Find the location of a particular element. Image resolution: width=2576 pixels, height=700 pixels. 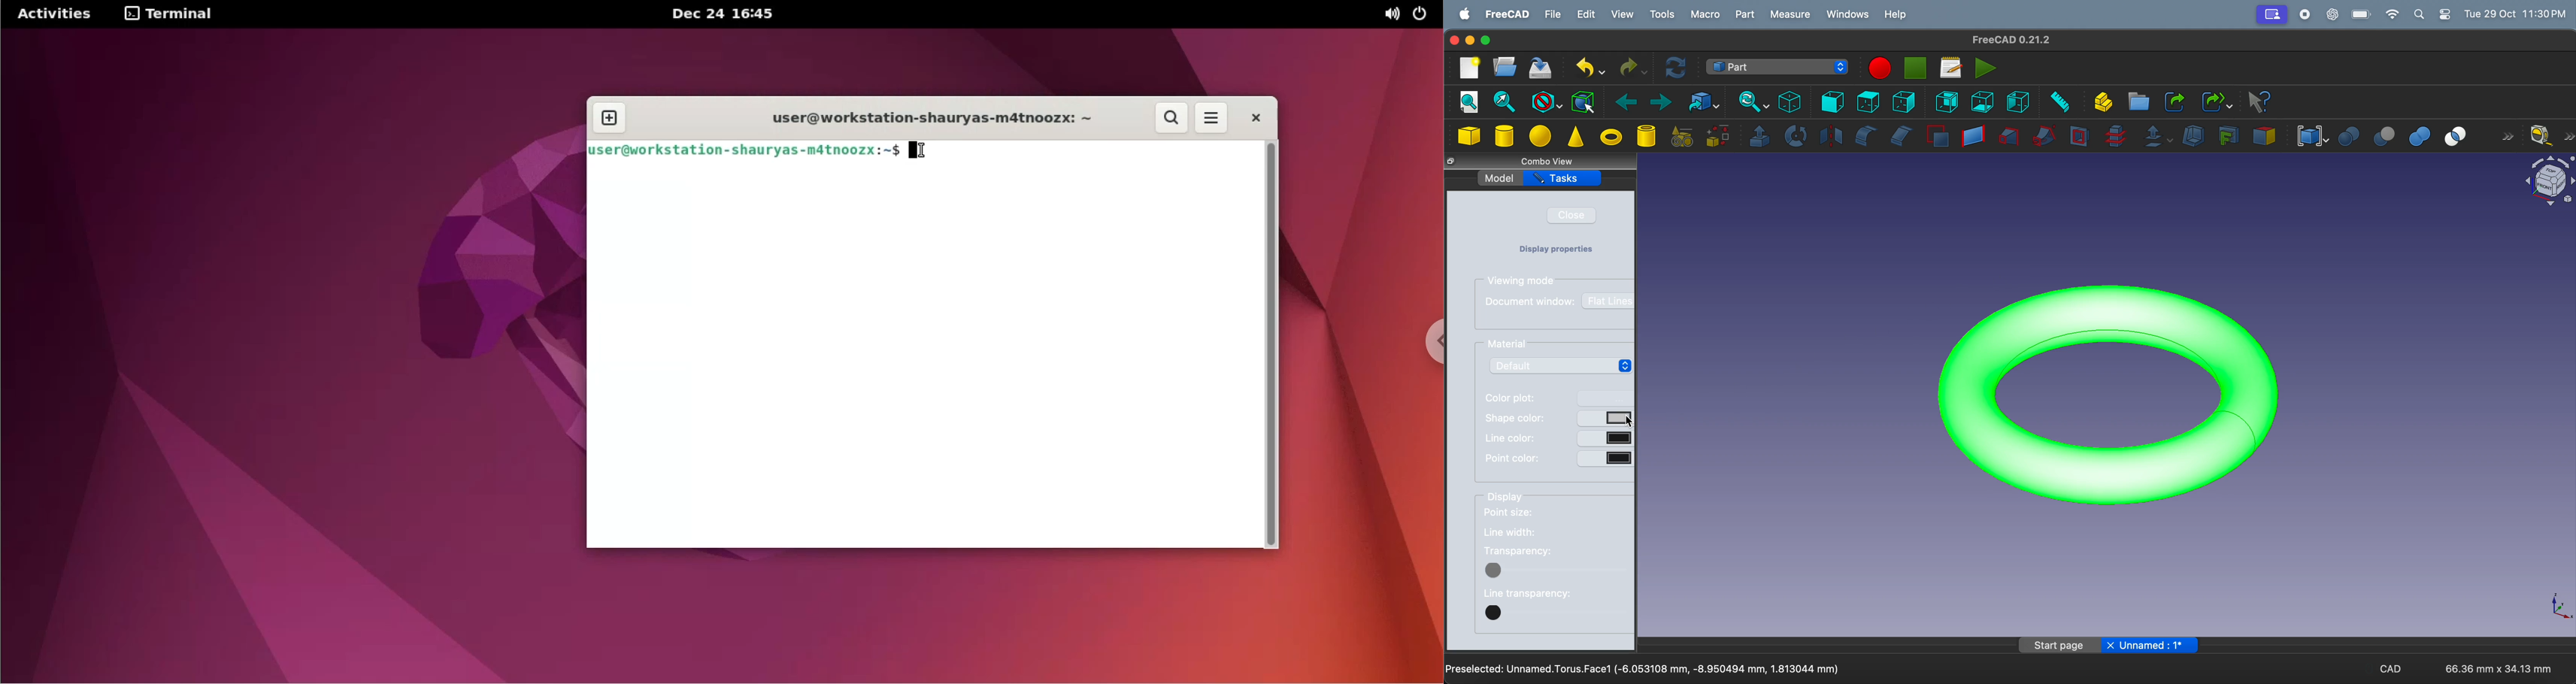

chatgpt is located at coordinates (2333, 13).